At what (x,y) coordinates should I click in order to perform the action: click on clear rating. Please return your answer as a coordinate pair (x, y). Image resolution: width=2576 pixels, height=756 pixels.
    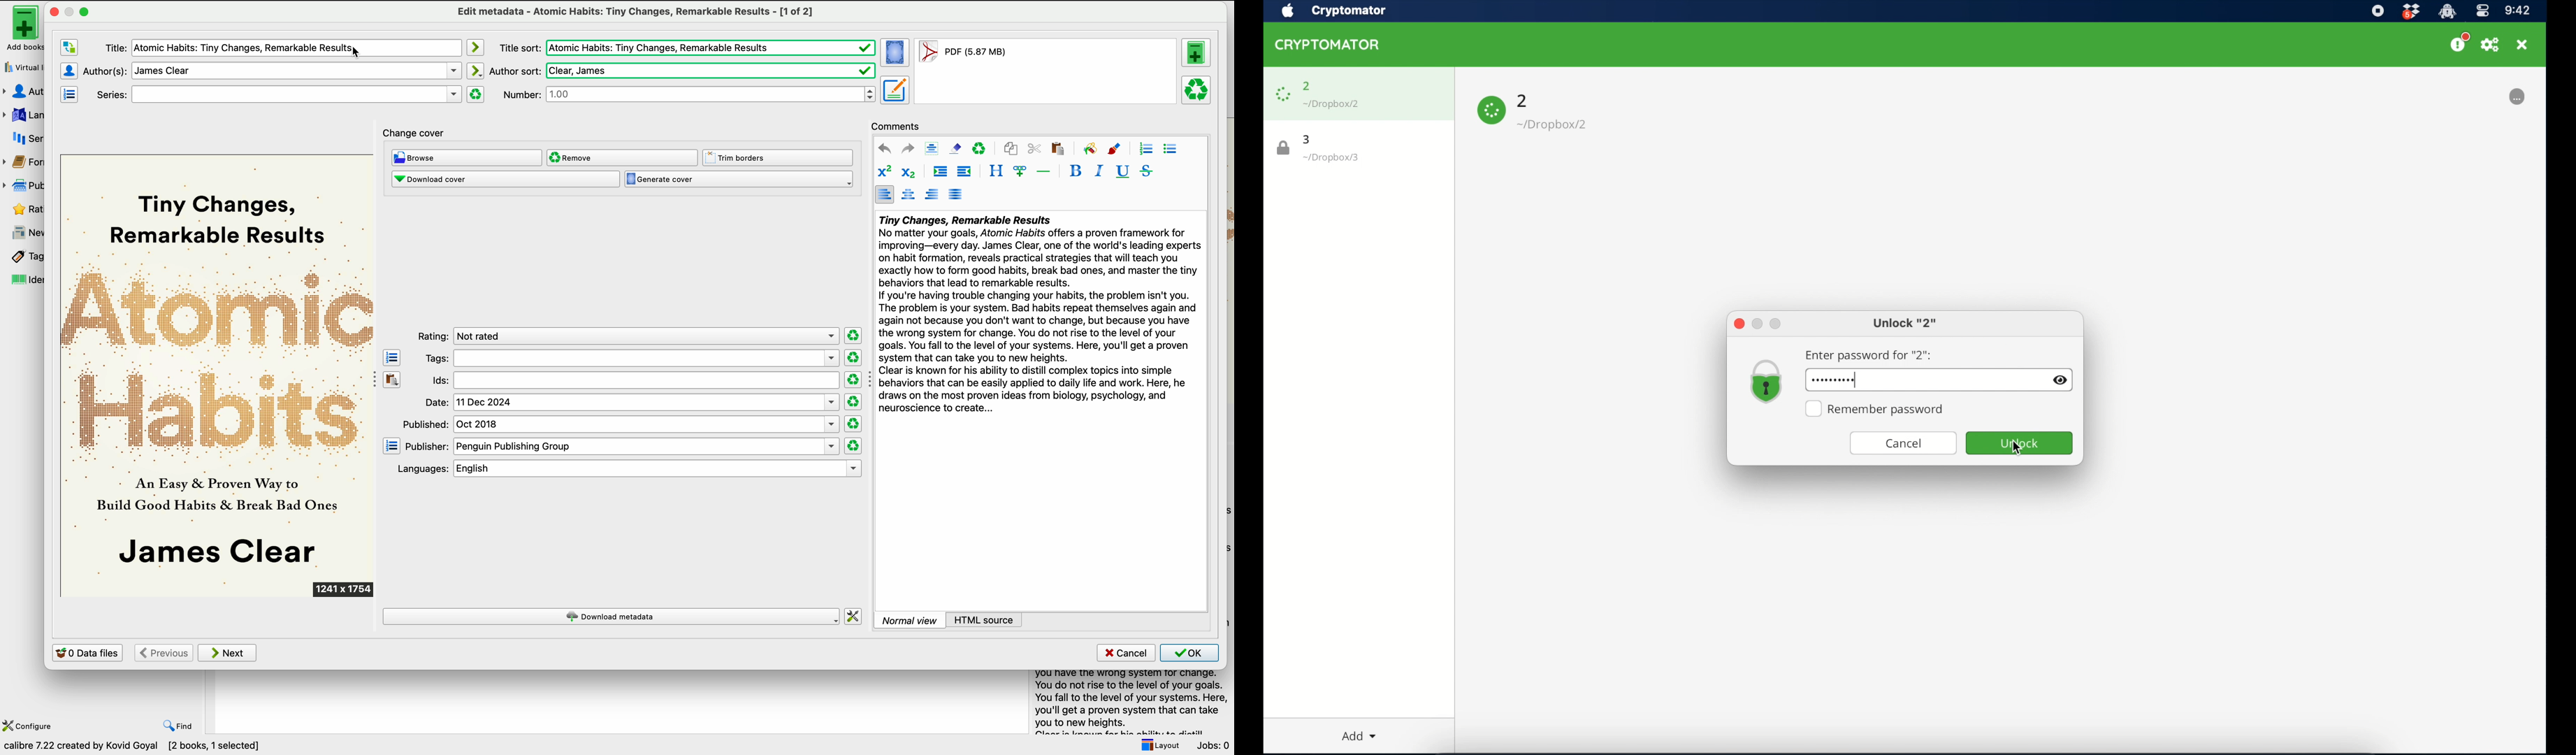
    Looking at the image, I should click on (854, 402).